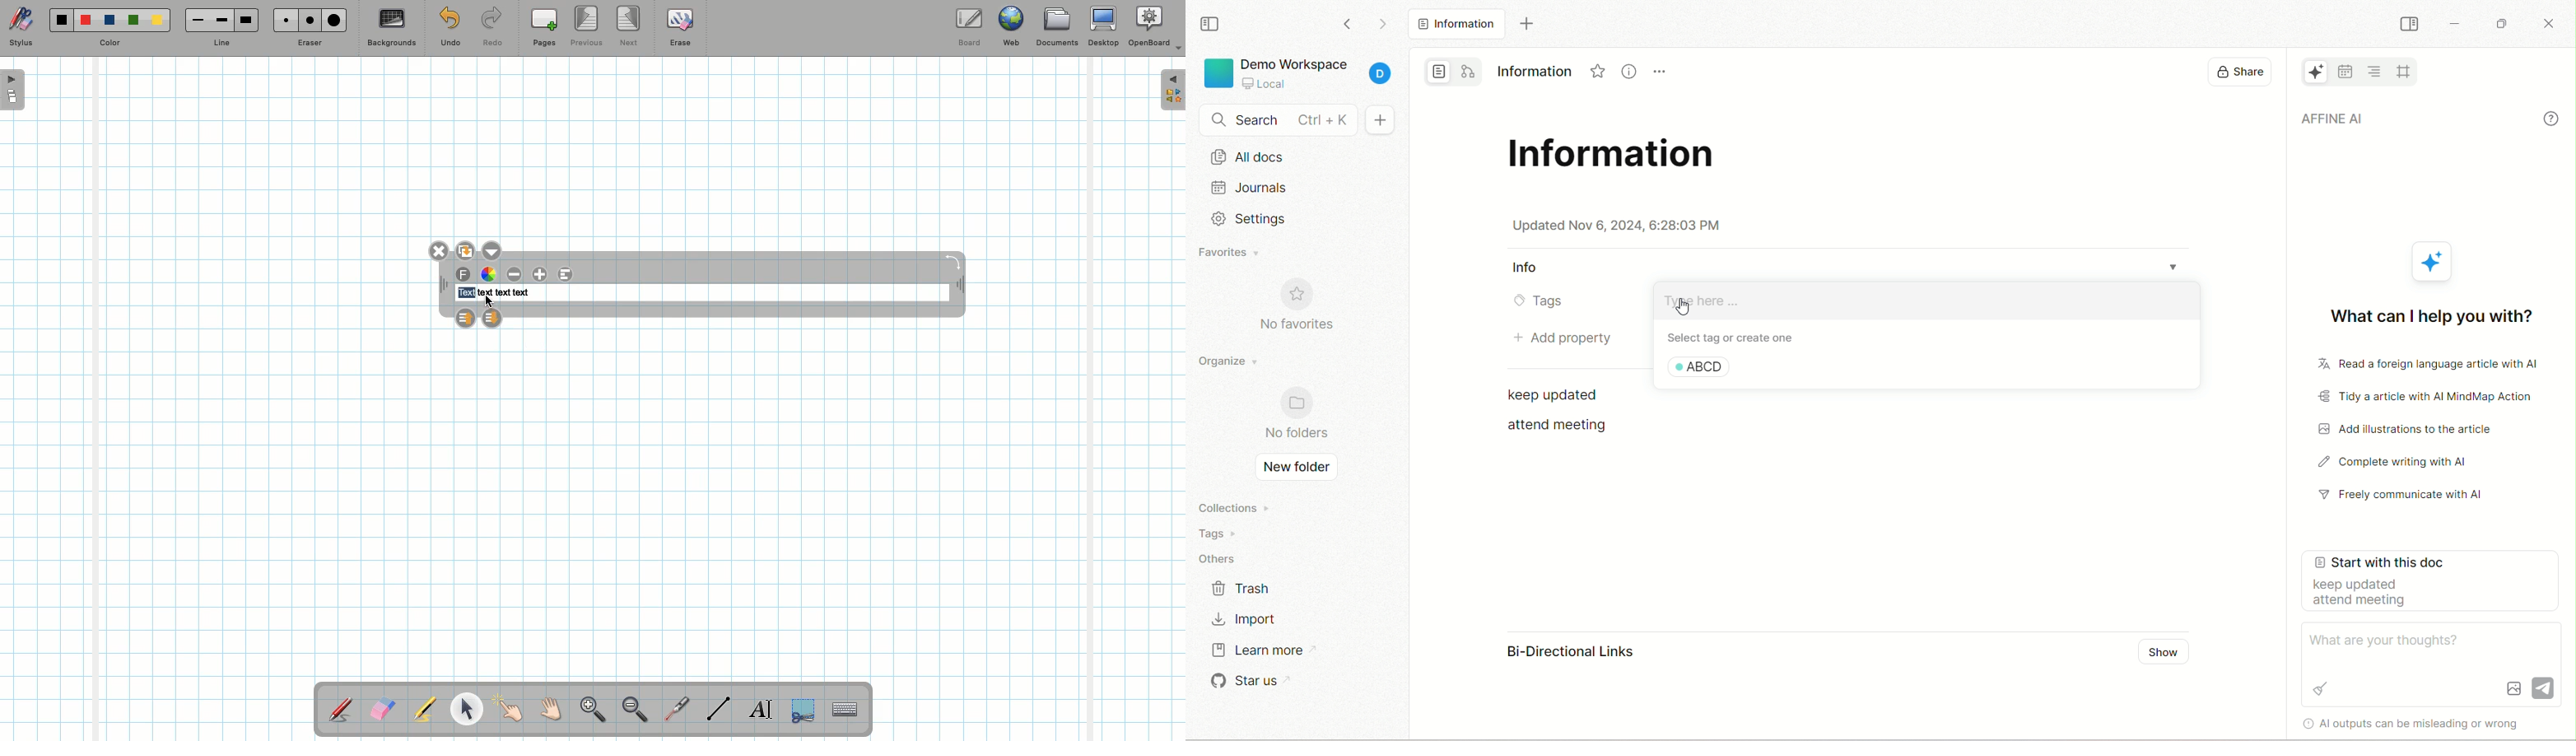 This screenshot has height=756, width=2576. I want to click on Setting, so click(1249, 219).